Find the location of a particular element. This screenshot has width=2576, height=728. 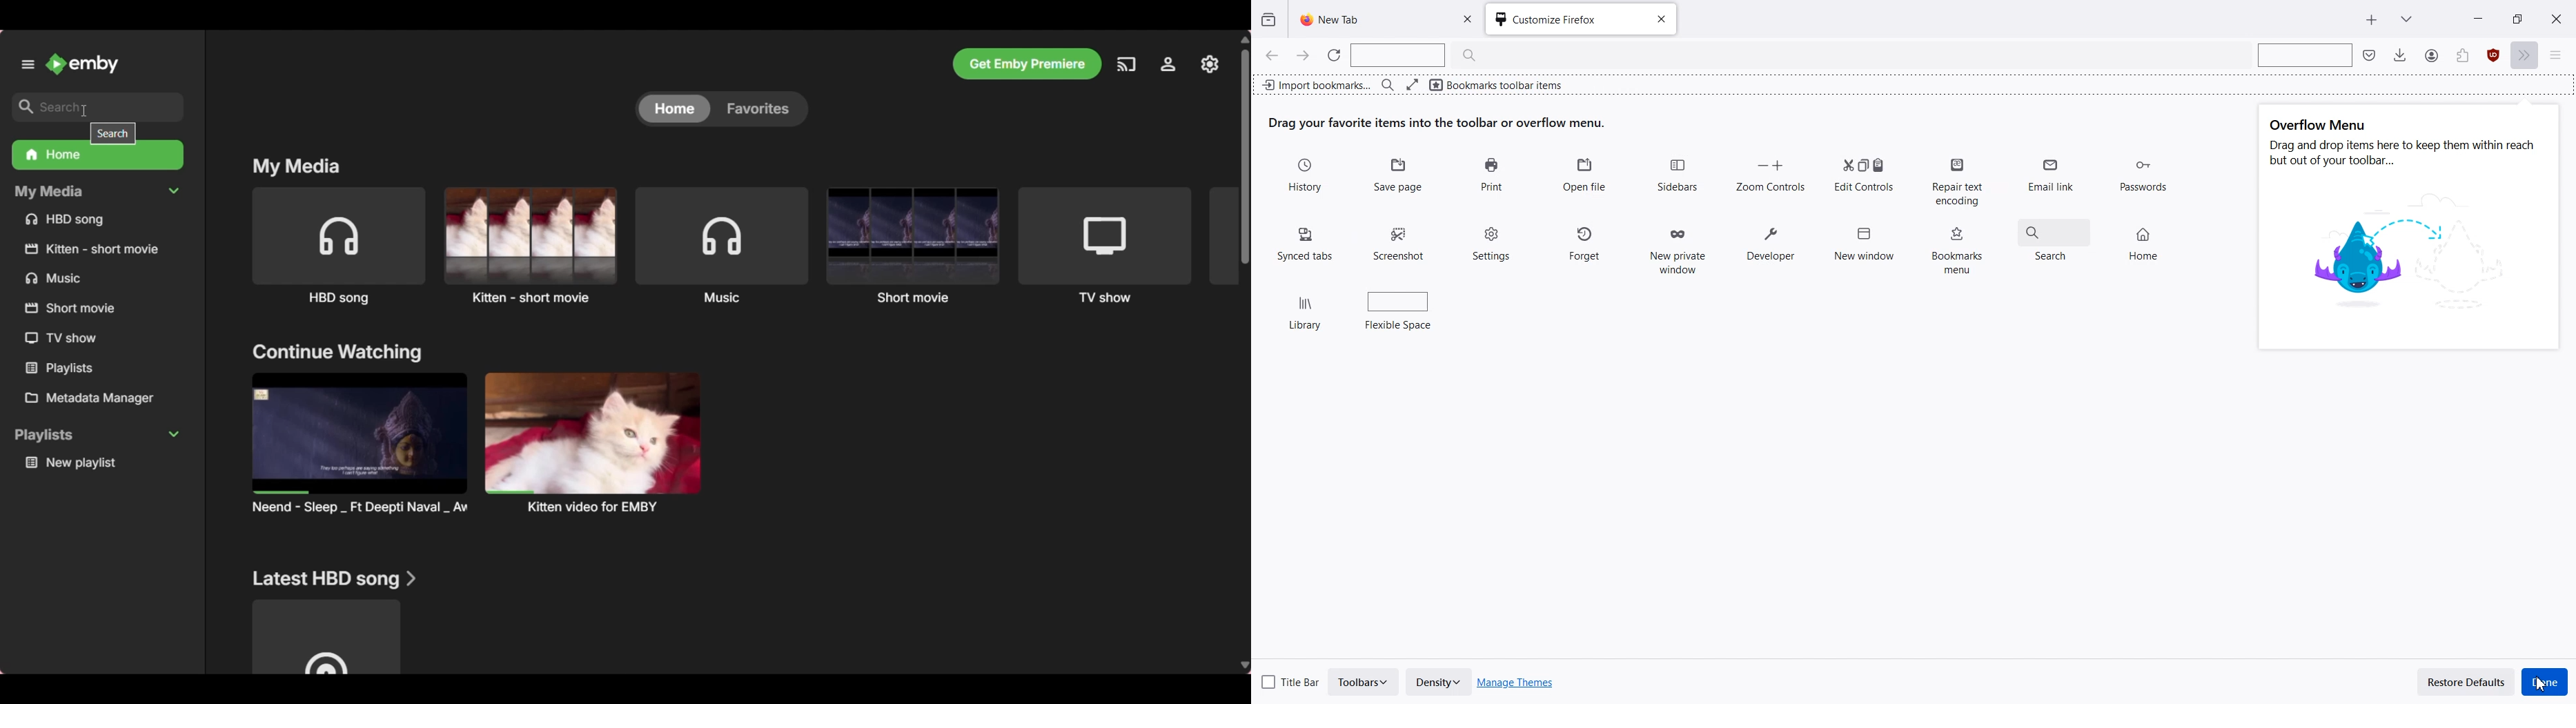

Passwords is located at coordinates (2142, 177).